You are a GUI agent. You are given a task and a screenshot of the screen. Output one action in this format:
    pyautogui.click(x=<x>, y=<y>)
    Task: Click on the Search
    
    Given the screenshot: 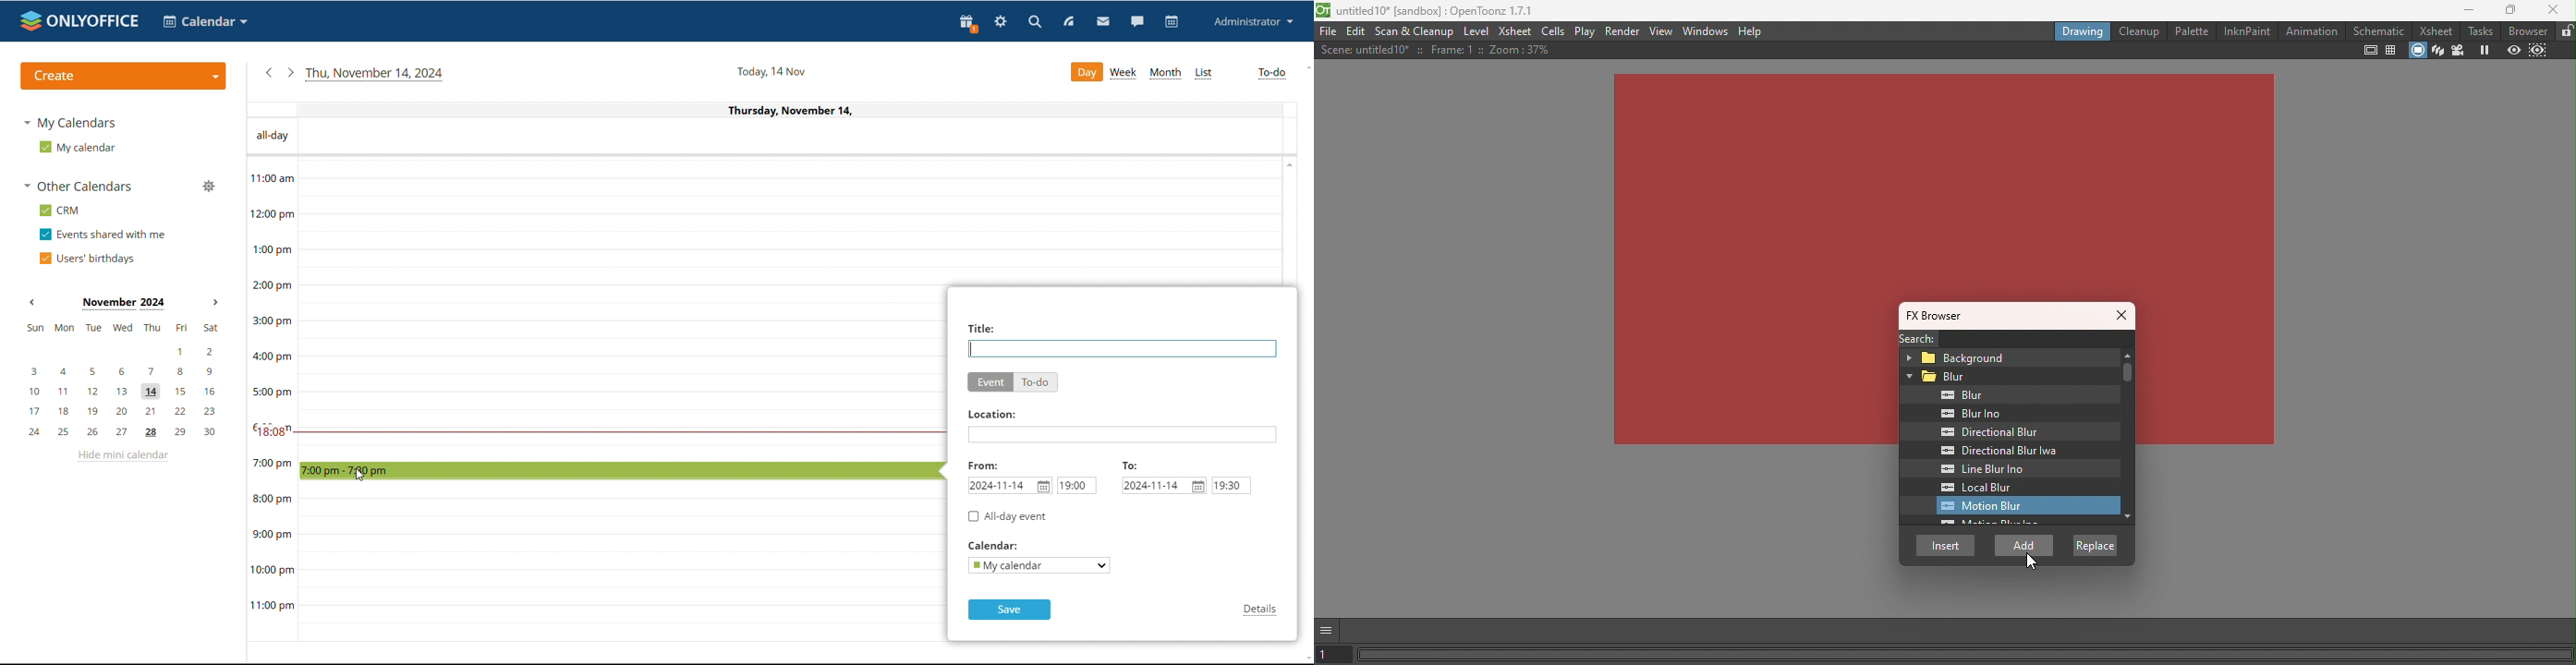 What is the action you would take?
    pyautogui.click(x=1914, y=338)
    